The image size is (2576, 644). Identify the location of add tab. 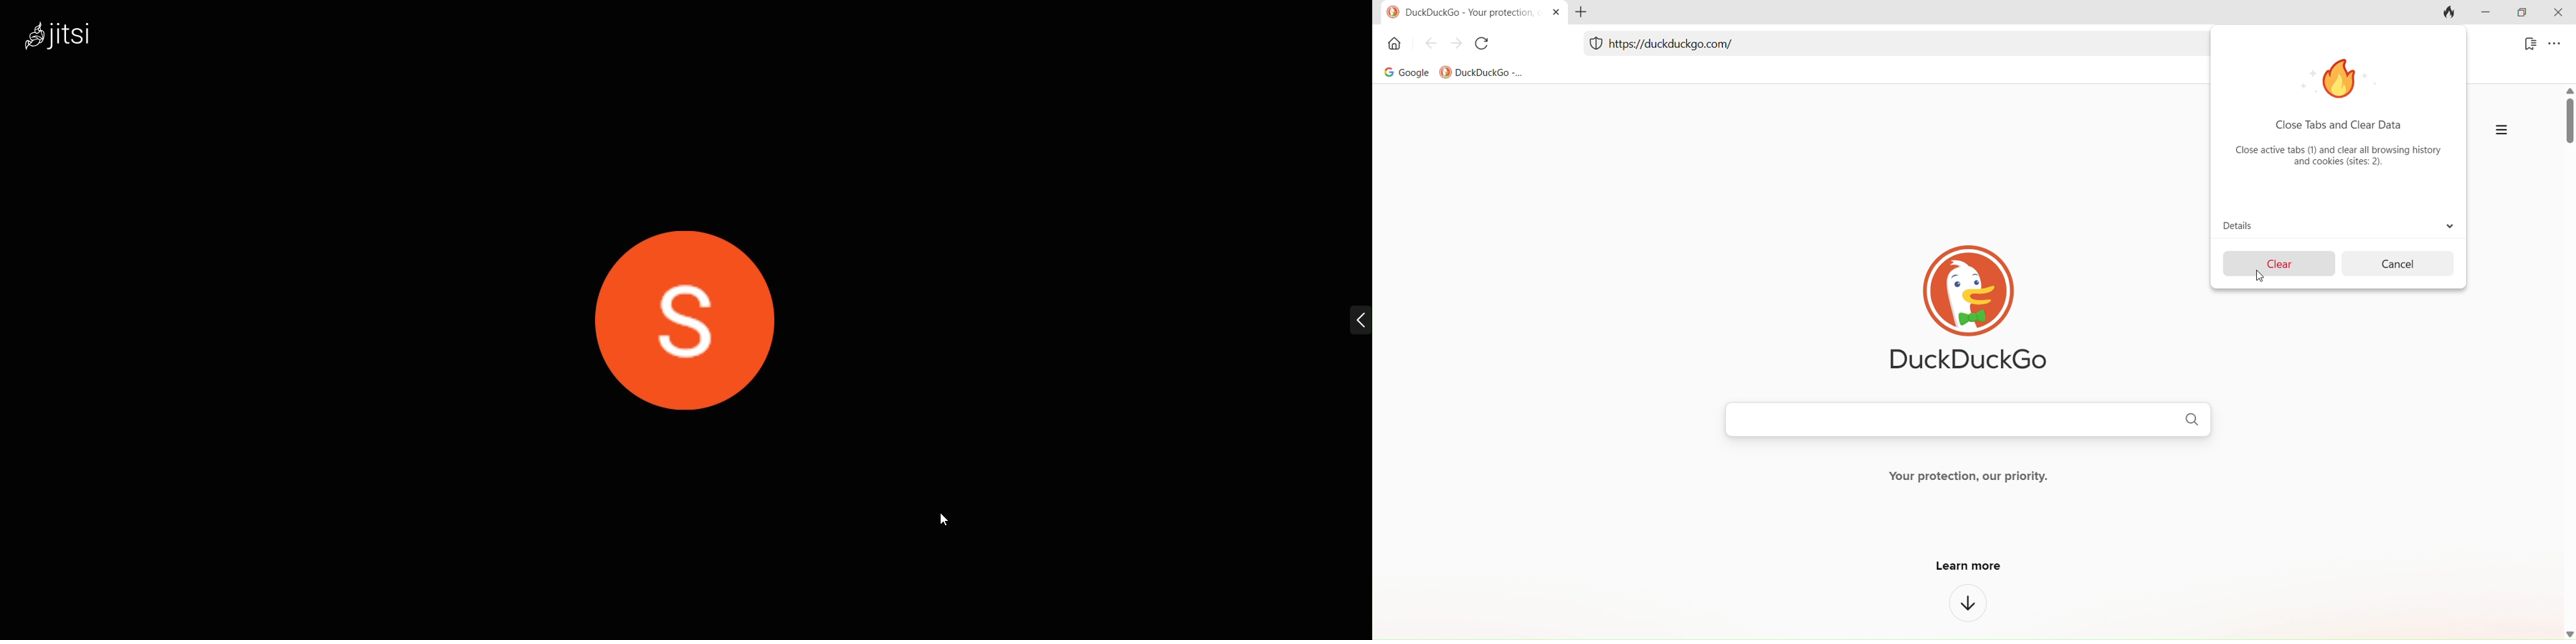
(1586, 16).